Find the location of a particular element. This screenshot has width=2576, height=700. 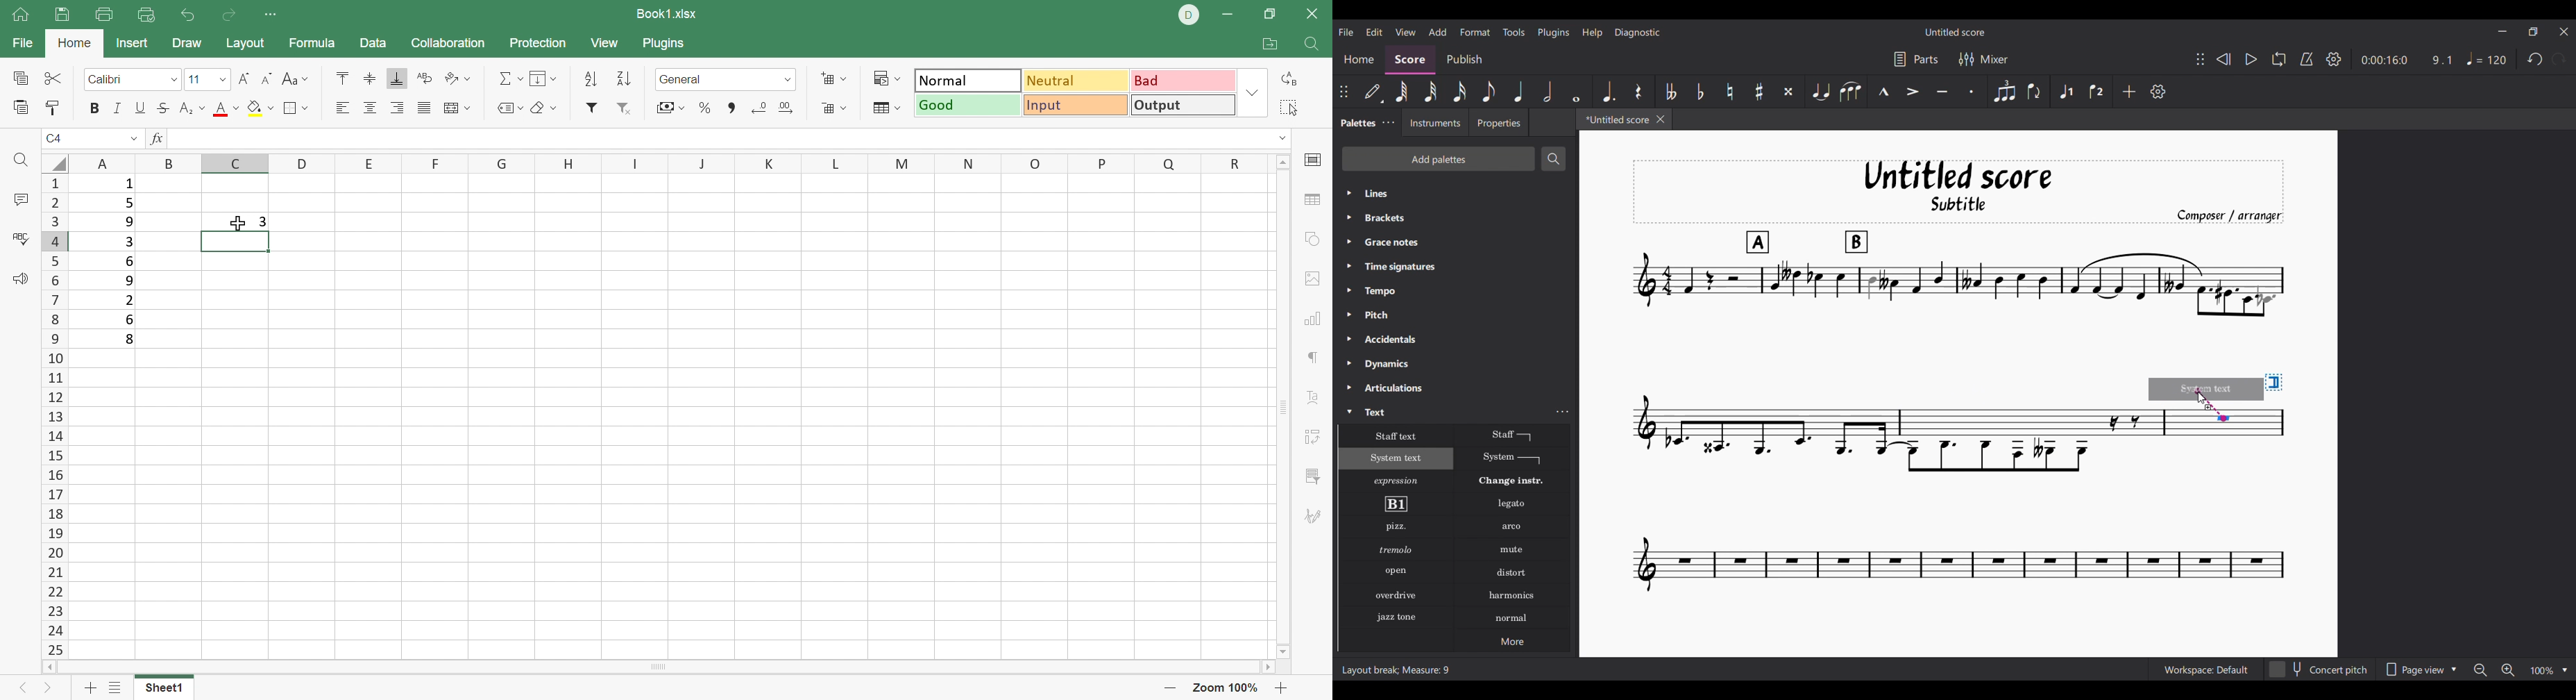

9 is located at coordinates (128, 281).